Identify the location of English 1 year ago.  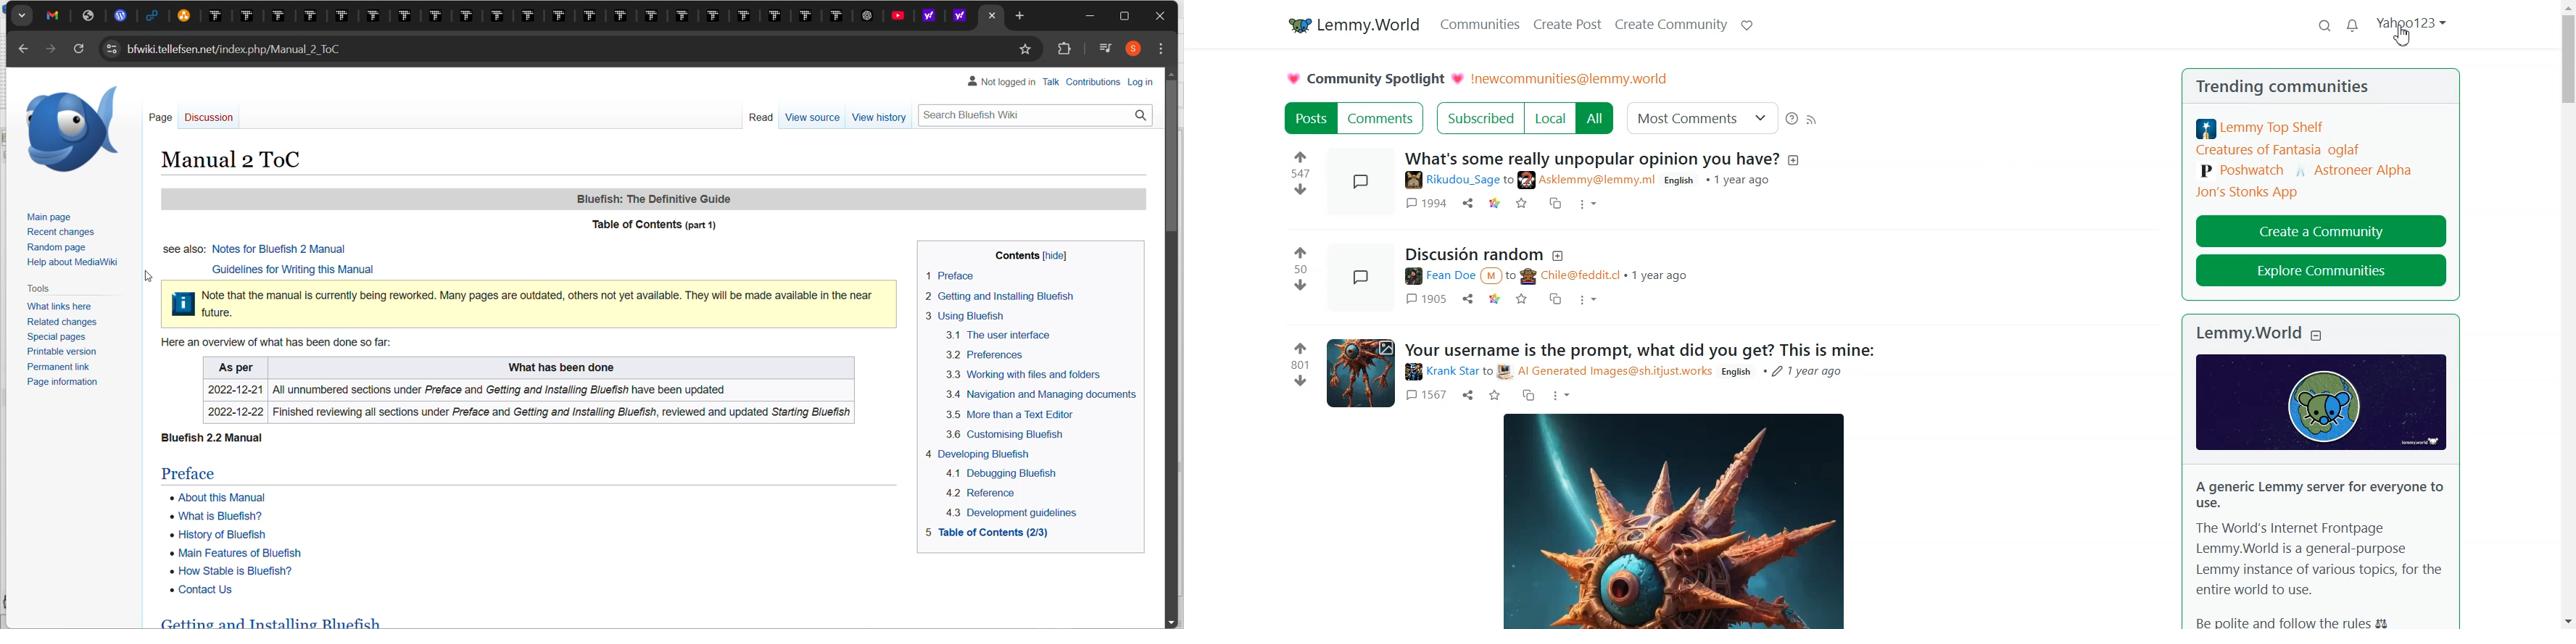
(1786, 372).